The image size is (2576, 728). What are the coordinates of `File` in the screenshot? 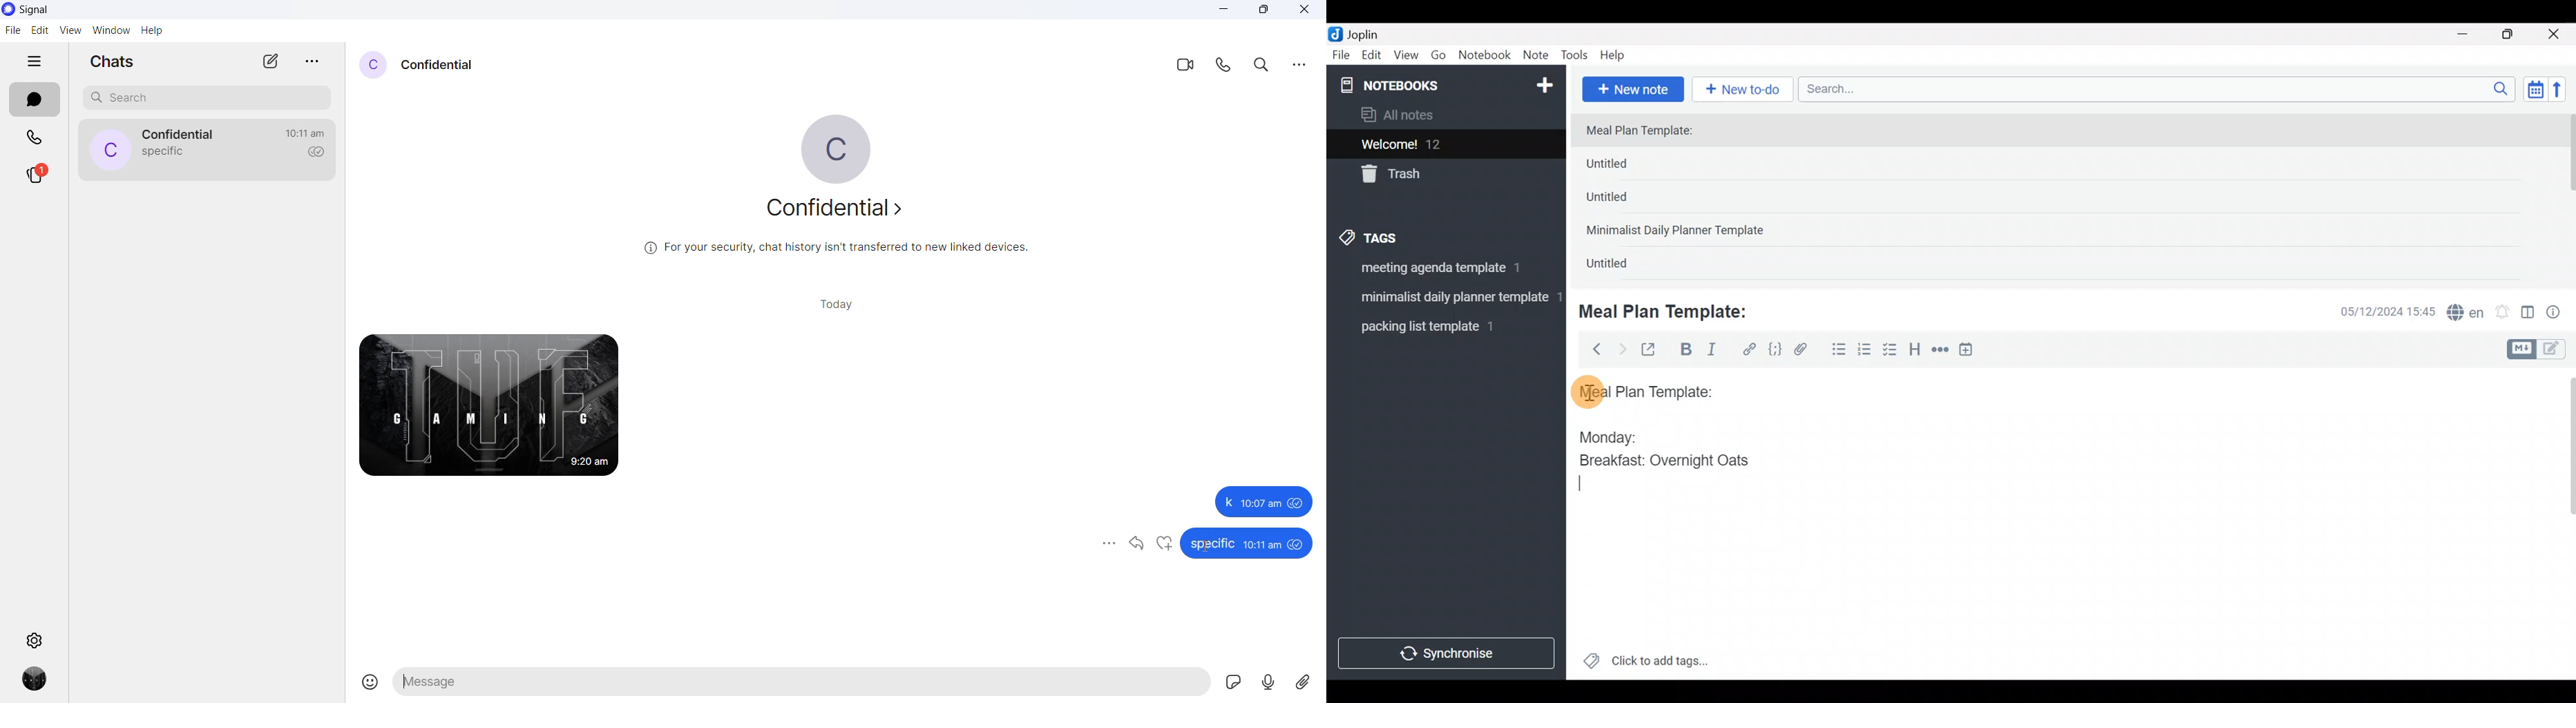 It's located at (1342, 55).